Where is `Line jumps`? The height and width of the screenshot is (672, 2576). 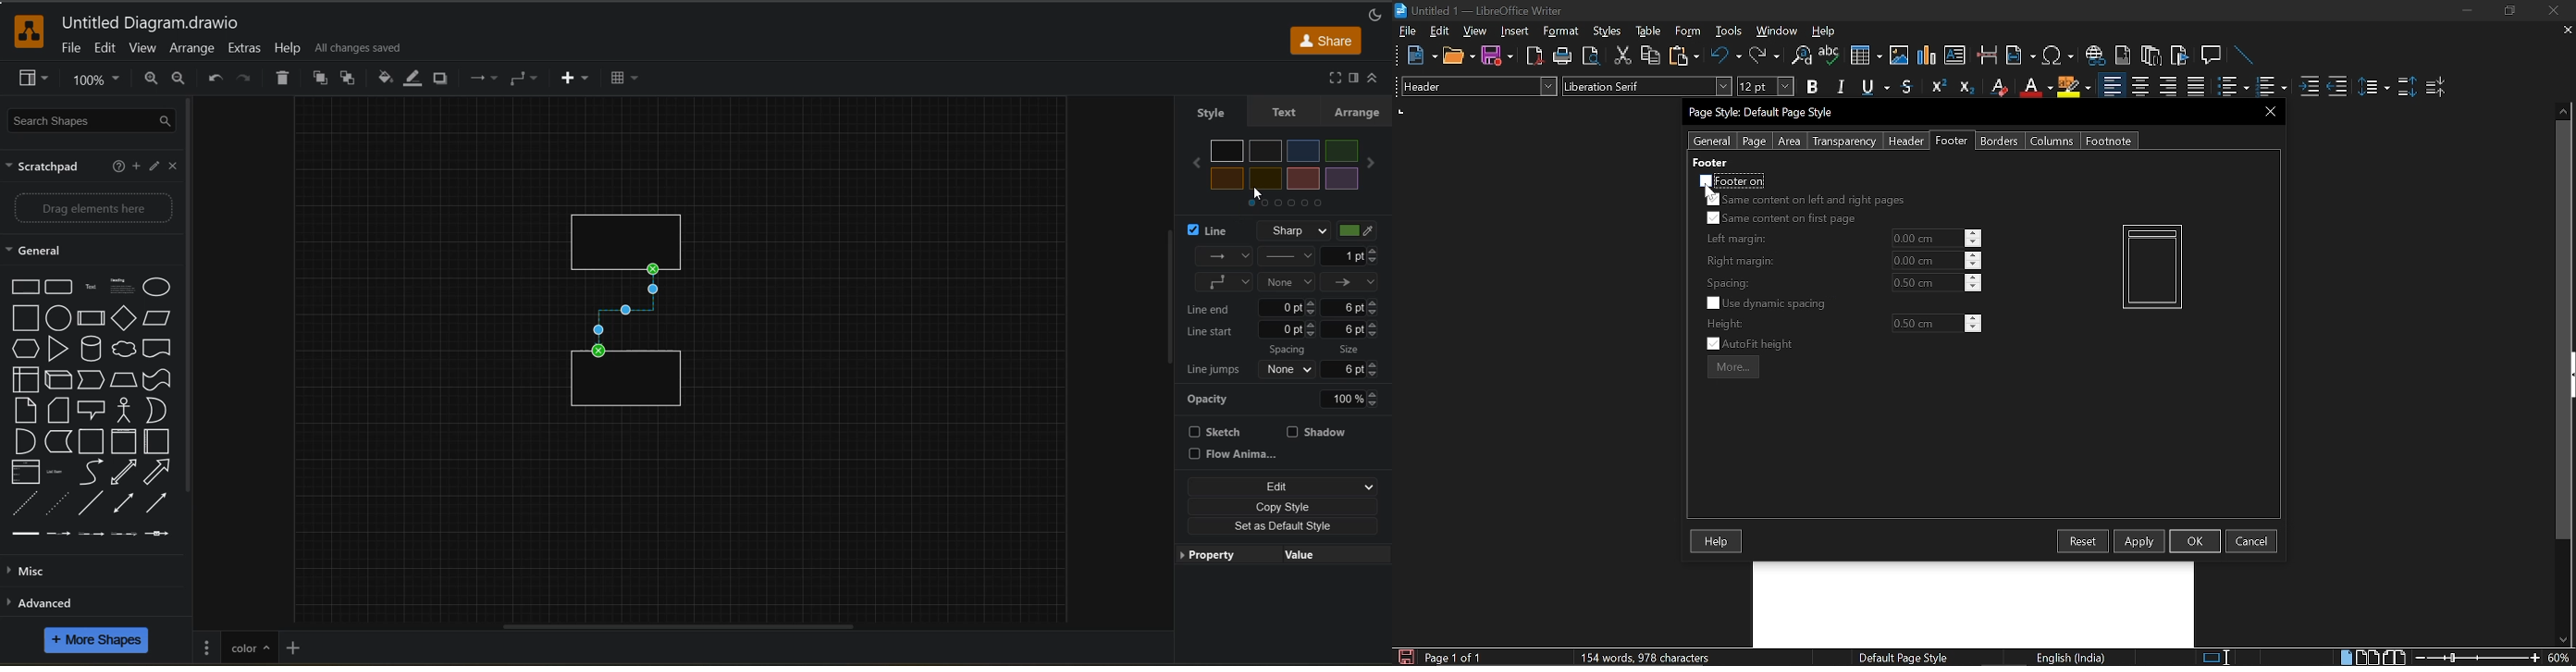 Line jumps is located at coordinates (1214, 371).